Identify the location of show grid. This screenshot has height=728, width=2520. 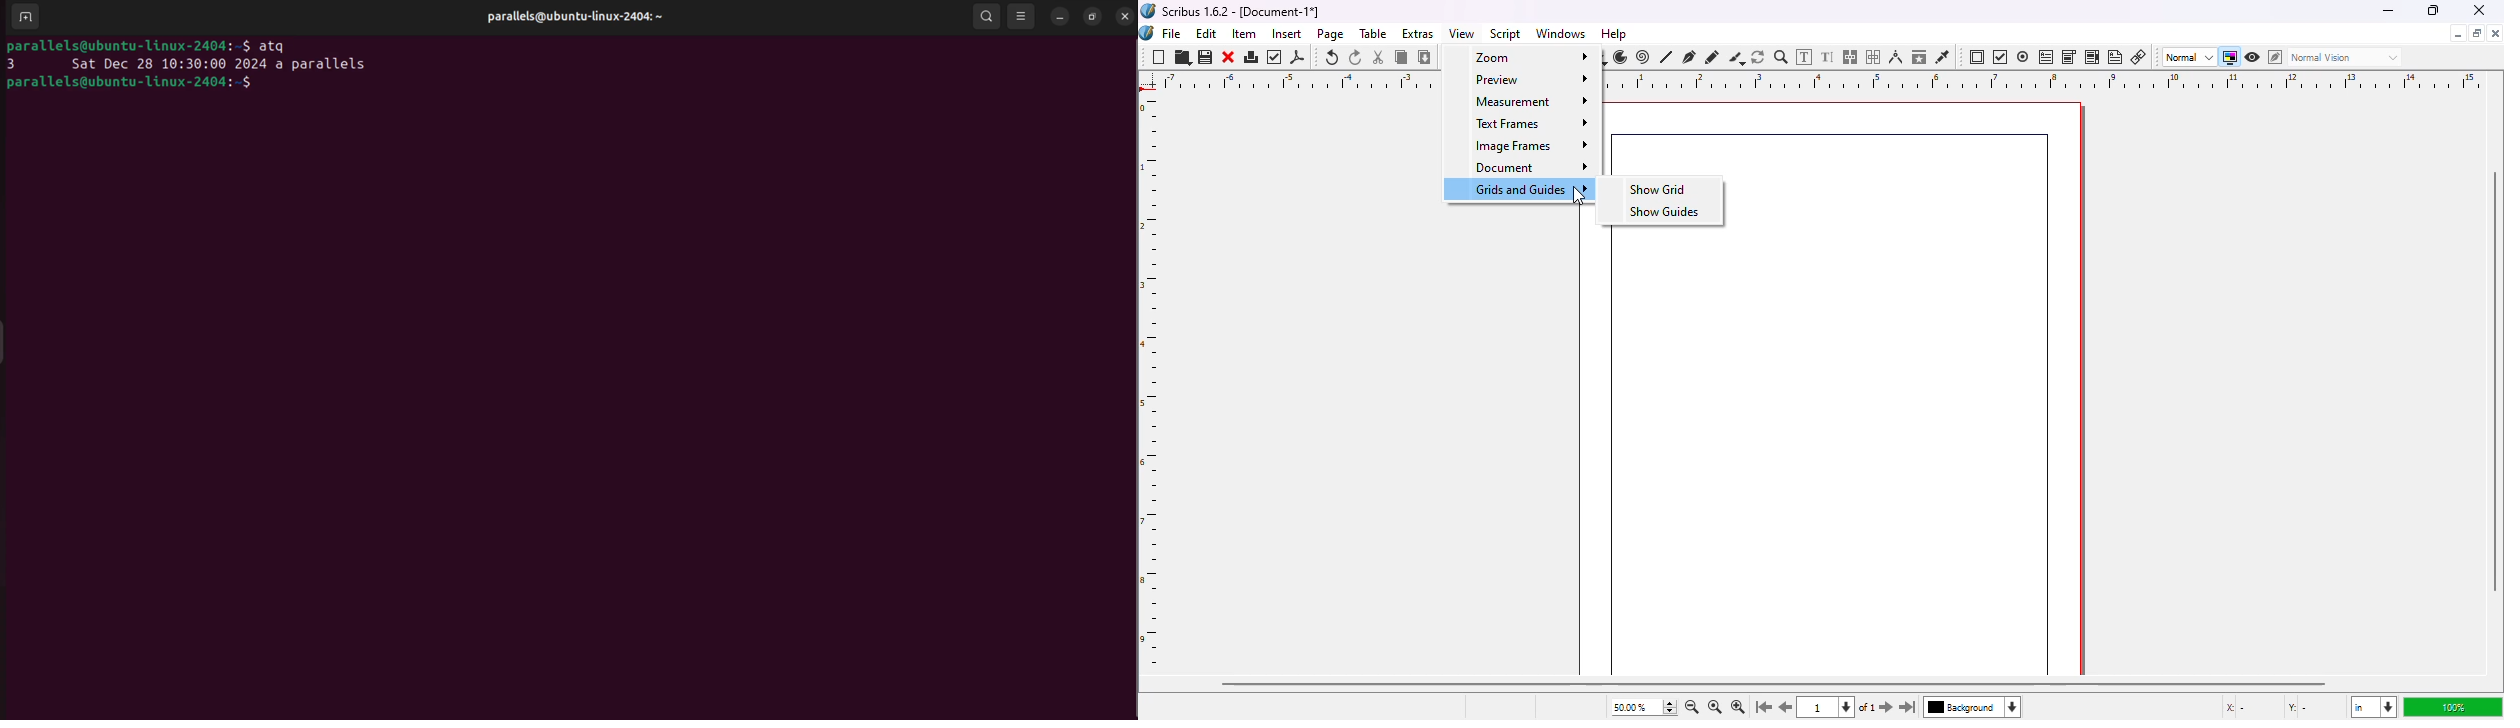
(1658, 188).